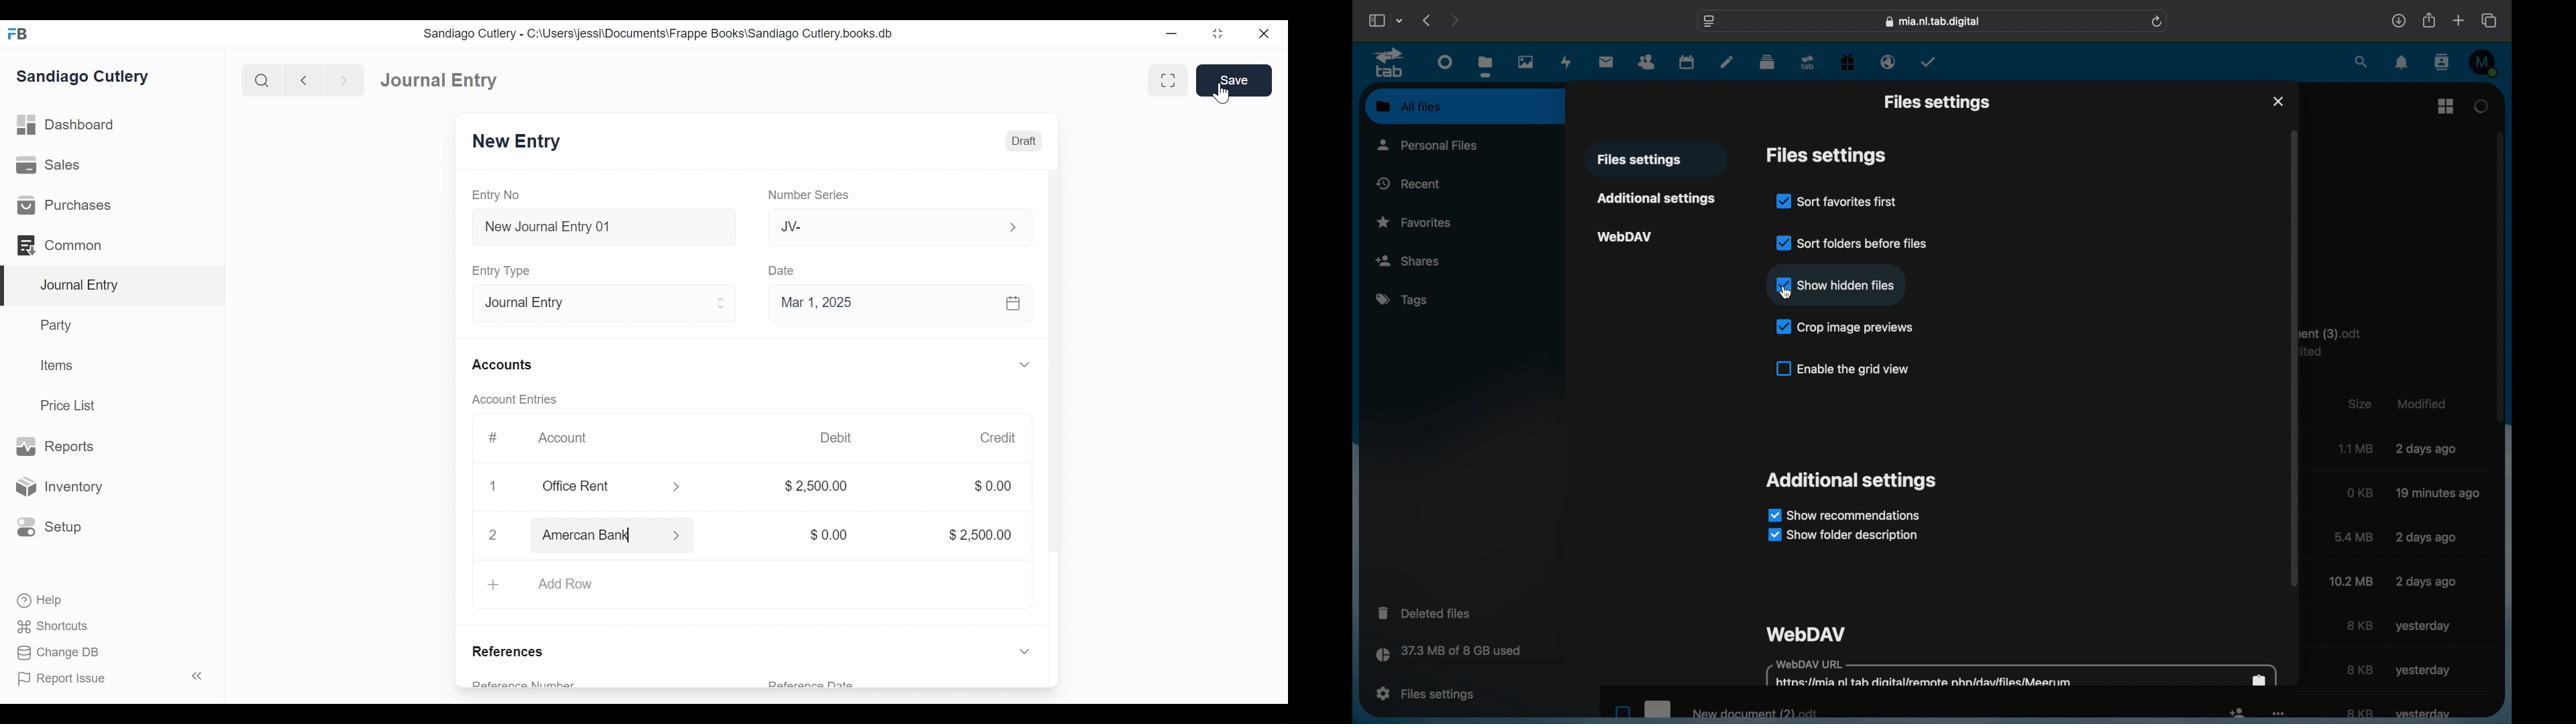  Describe the element at coordinates (2361, 492) in the screenshot. I see `size` at that location.